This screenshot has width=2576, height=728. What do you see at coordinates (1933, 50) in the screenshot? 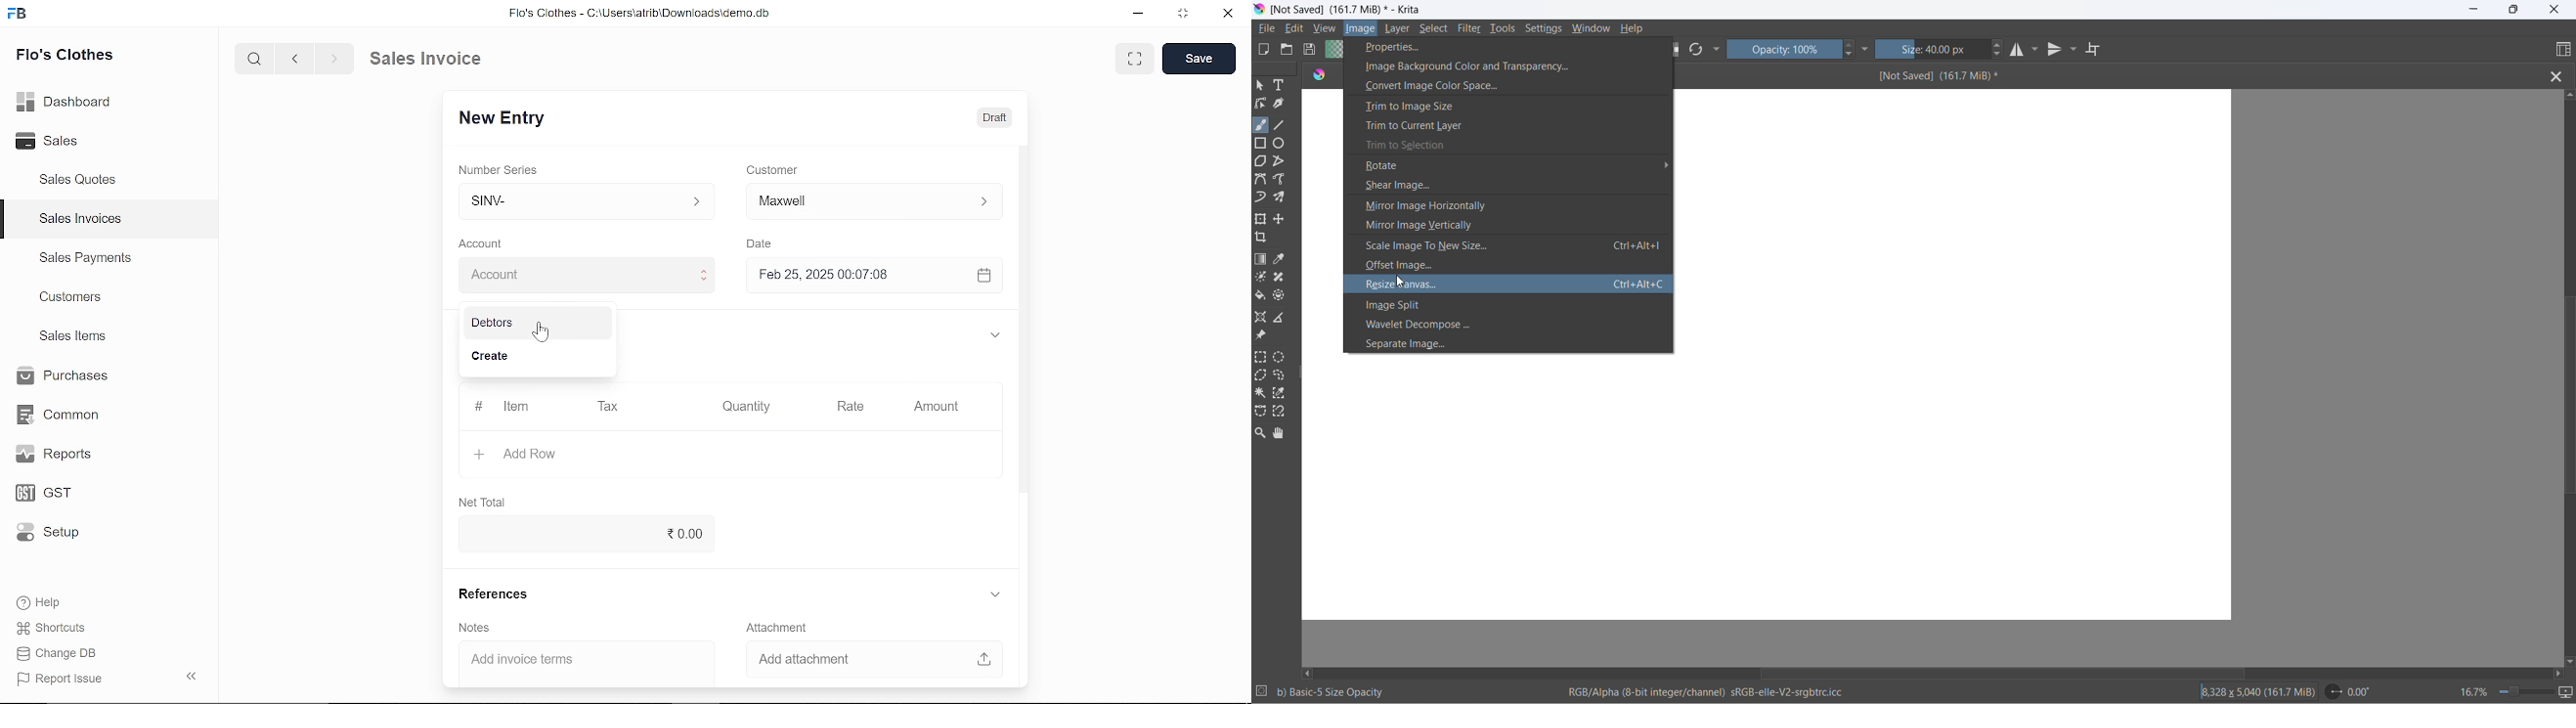
I see `size` at bounding box center [1933, 50].